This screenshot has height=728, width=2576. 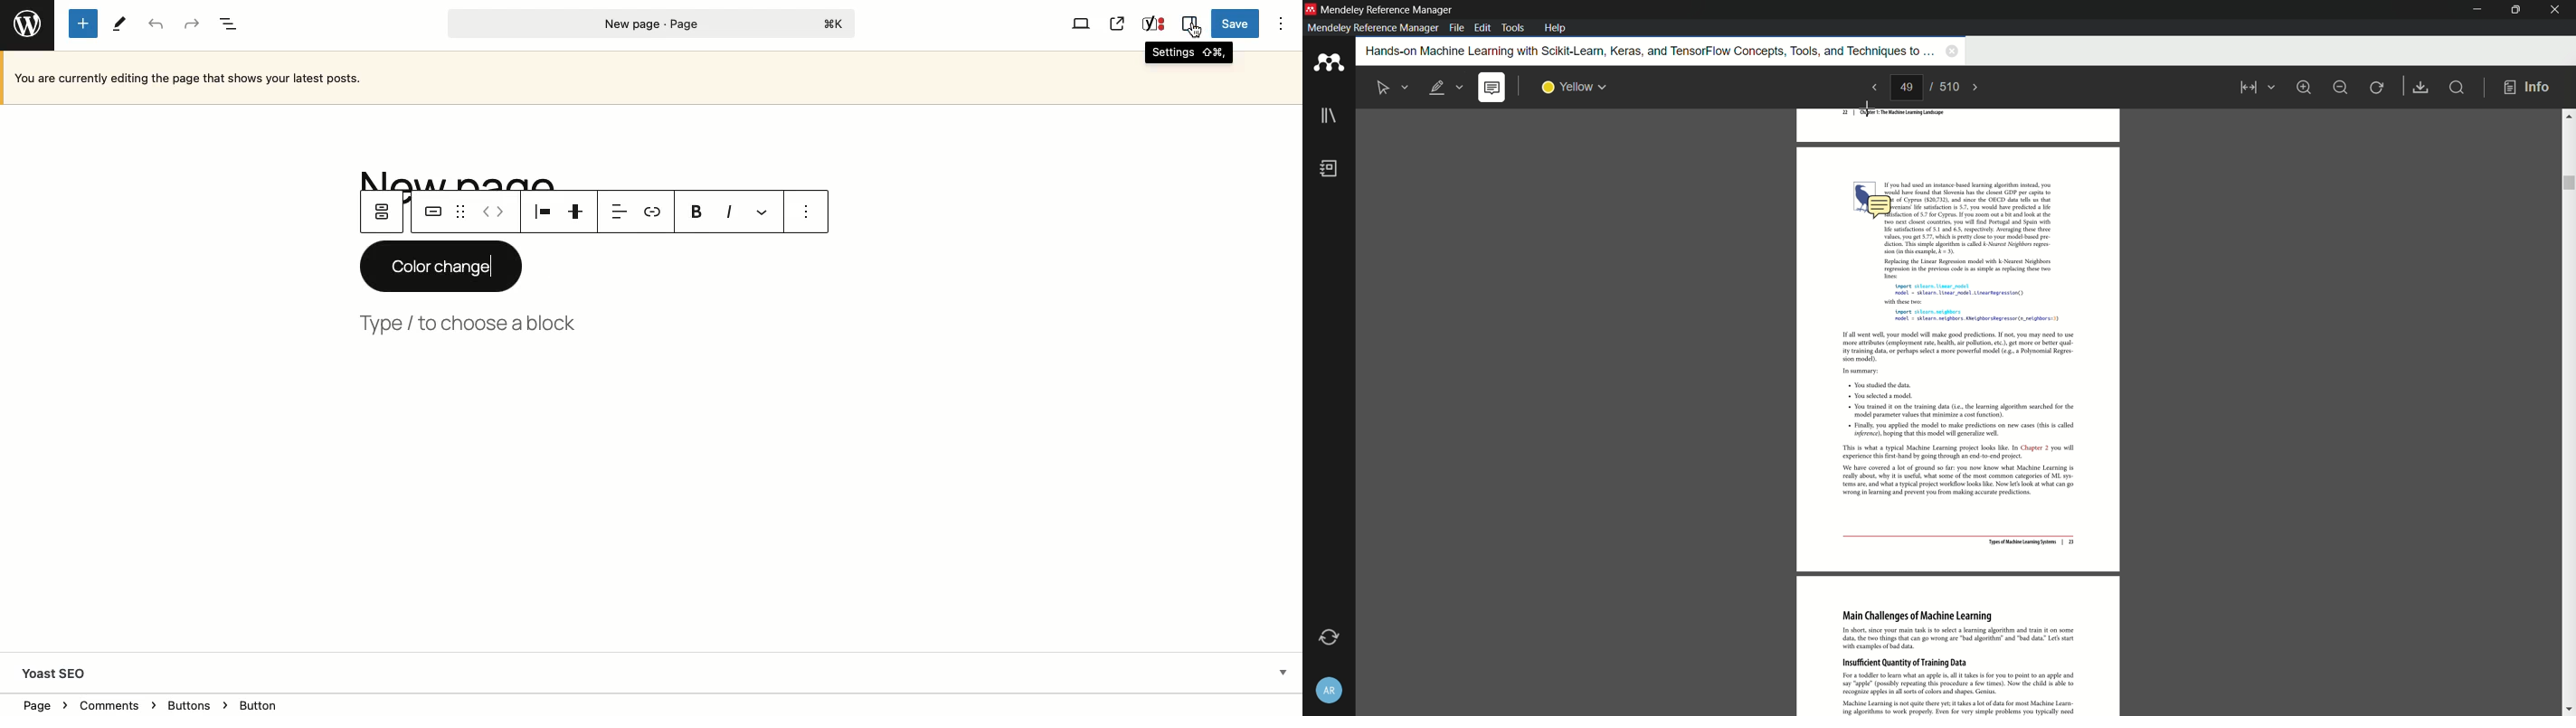 What do you see at coordinates (1556, 28) in the screenshot?
I see `help menu` at bounding box center [1556, 28].